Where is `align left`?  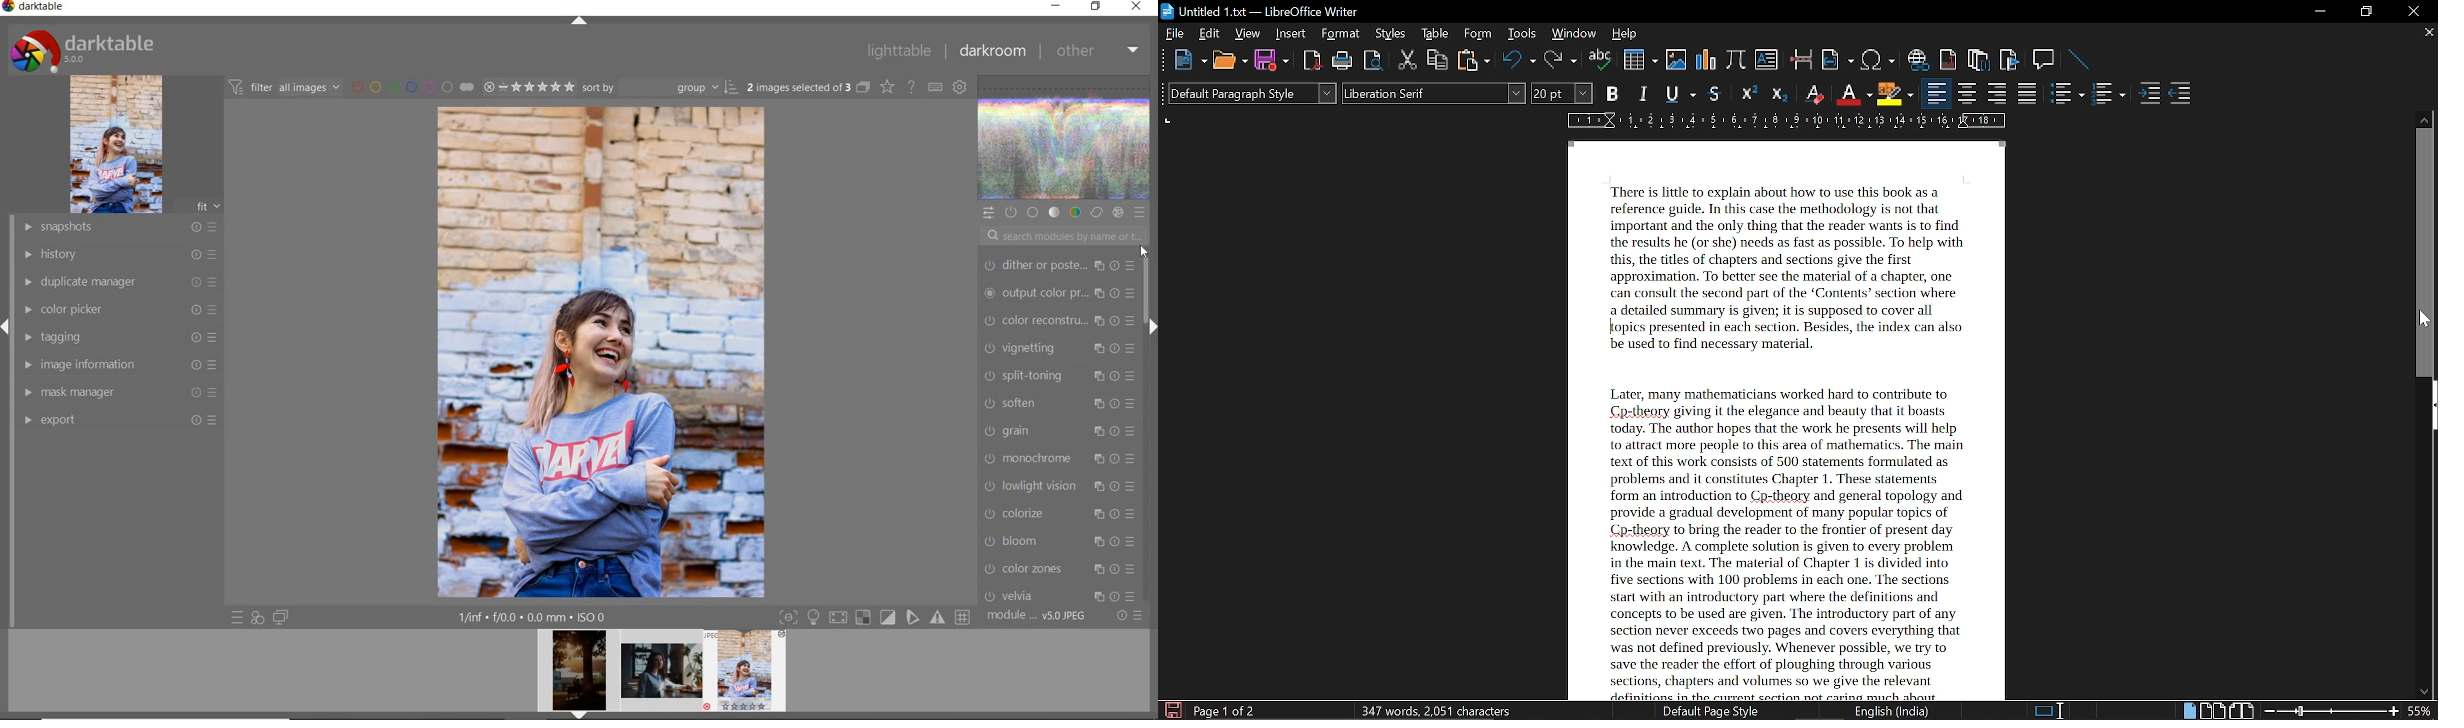 align left is located at coordinates (1935, 95).